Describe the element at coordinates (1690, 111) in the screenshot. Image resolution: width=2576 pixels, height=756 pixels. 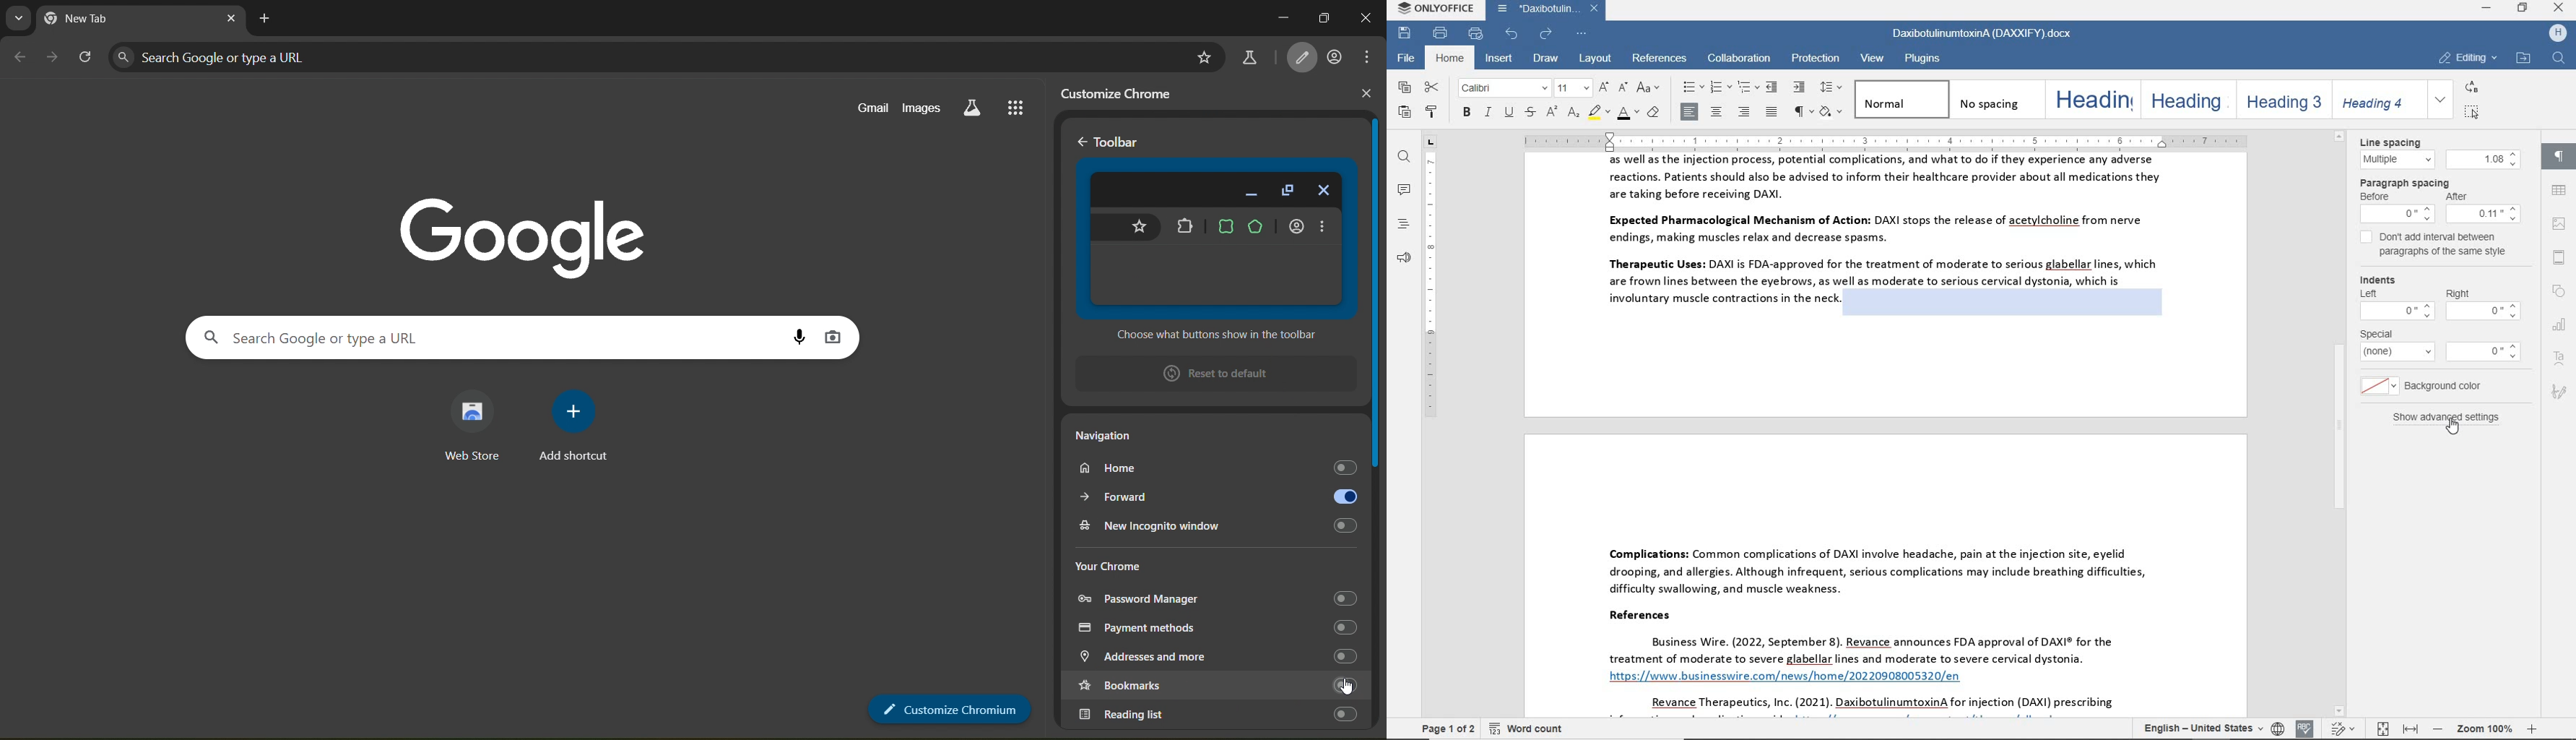
I see `align left` at that location.